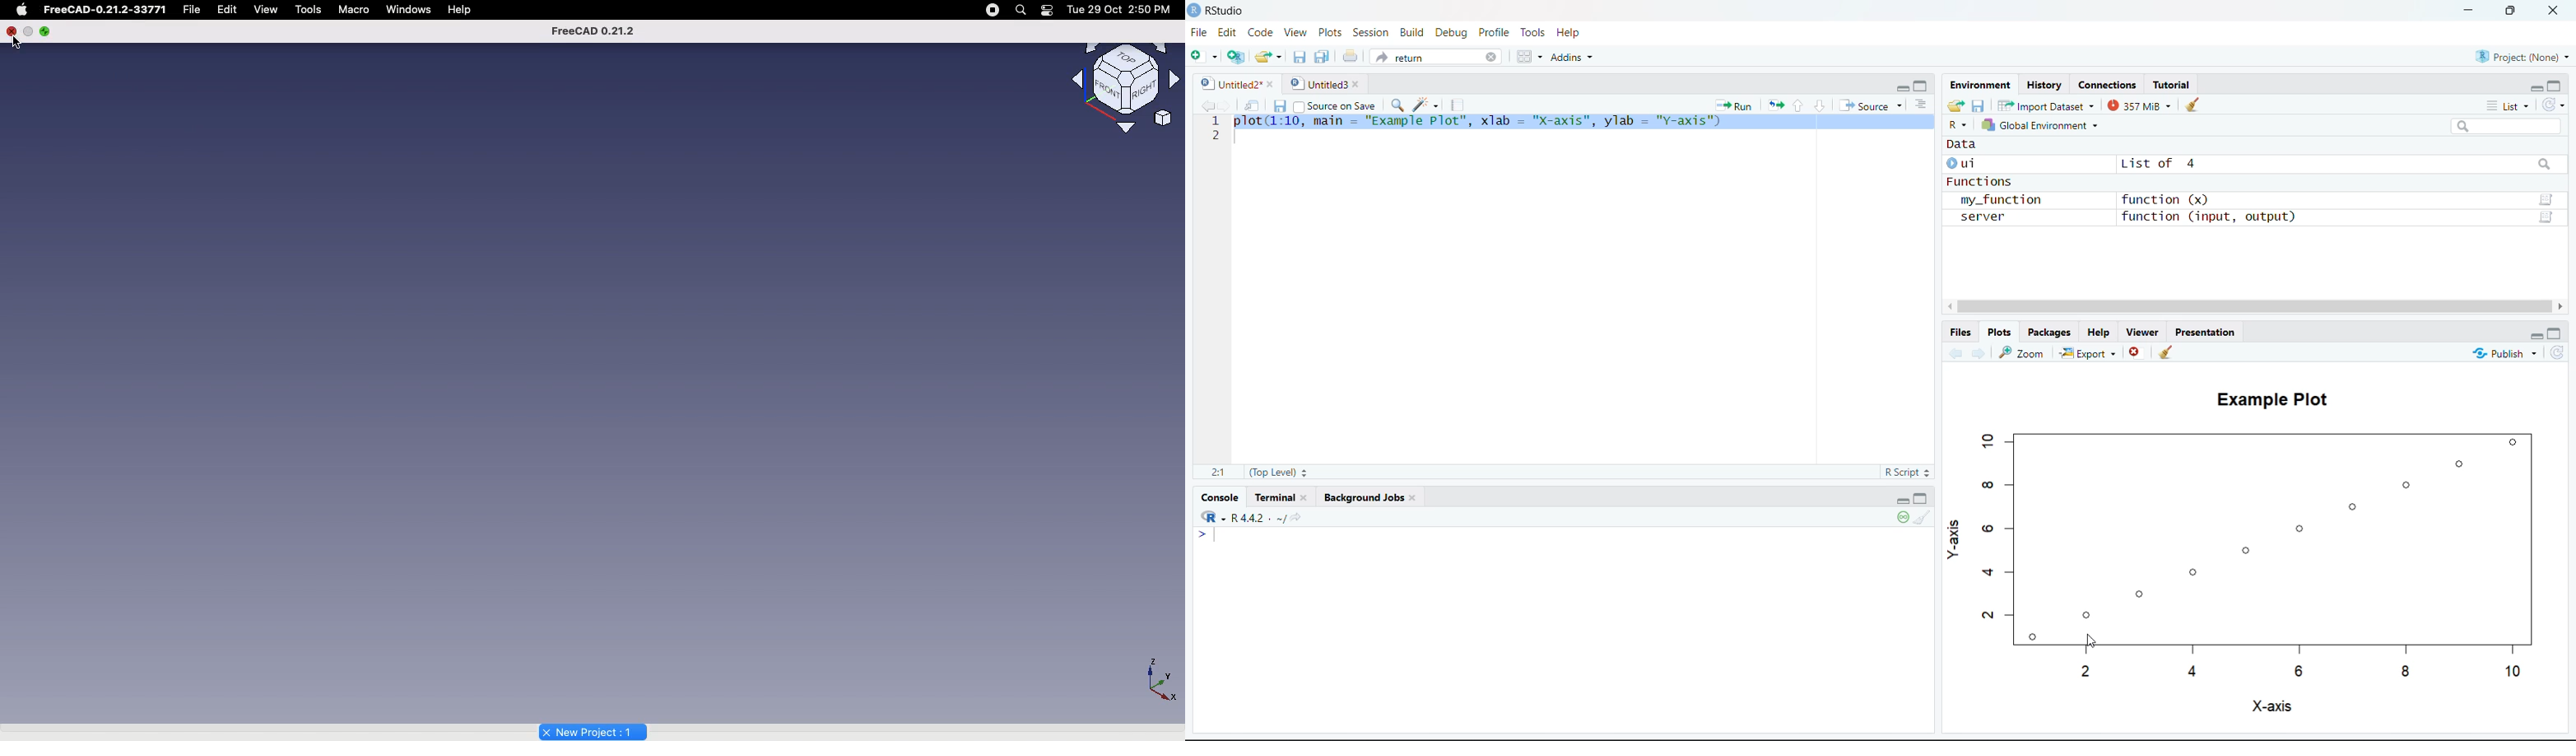  I want to click on Environment, so click(1980, 84).